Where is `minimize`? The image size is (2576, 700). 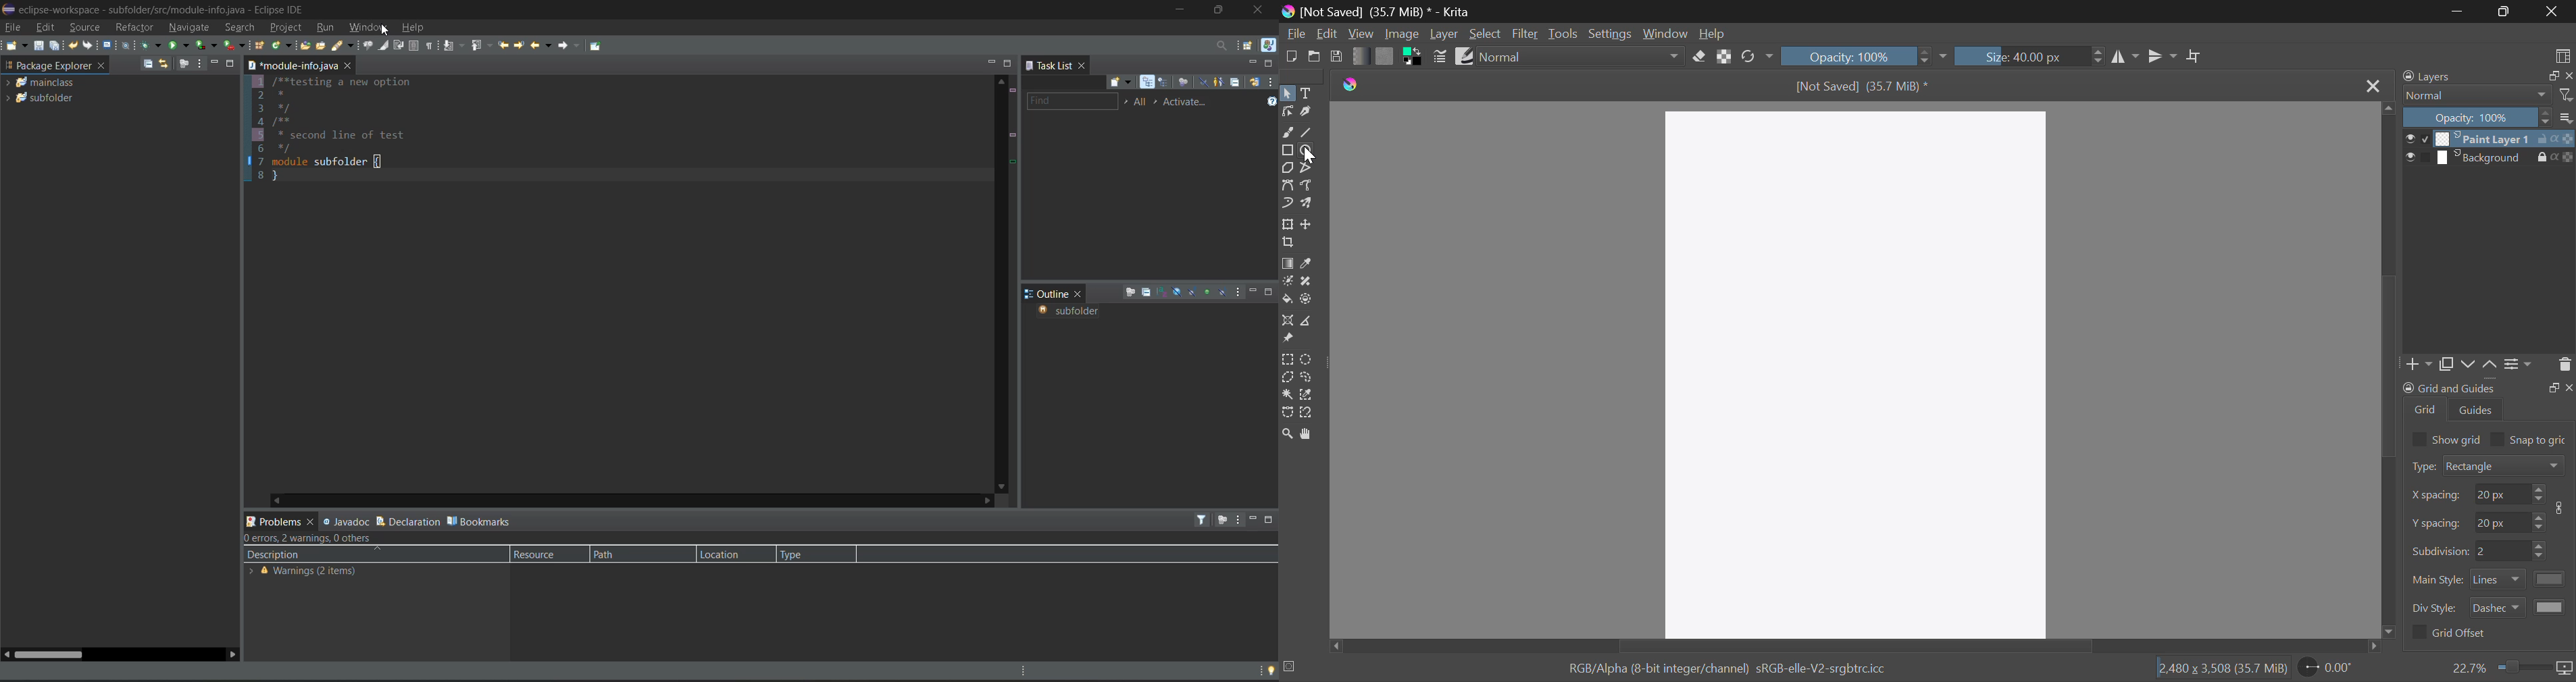 minimize is located at coordinates (1255, 291).